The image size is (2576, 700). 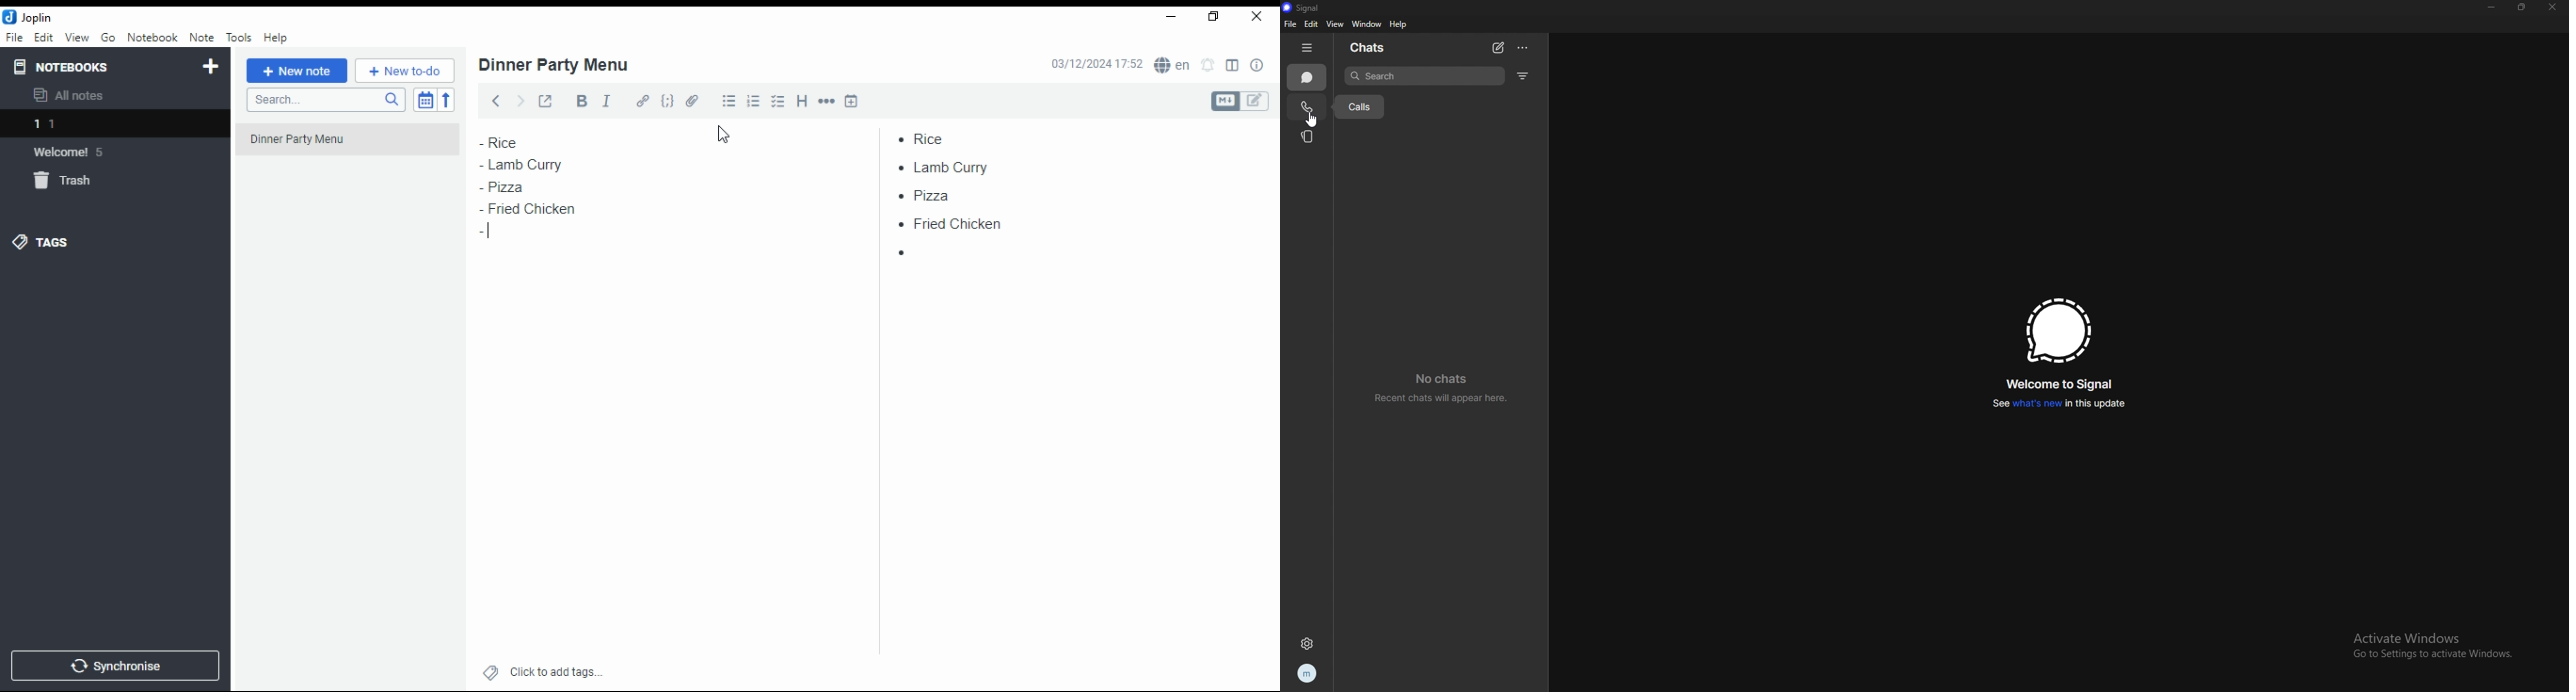 I want to click on rice, so click(x=515, y=142).